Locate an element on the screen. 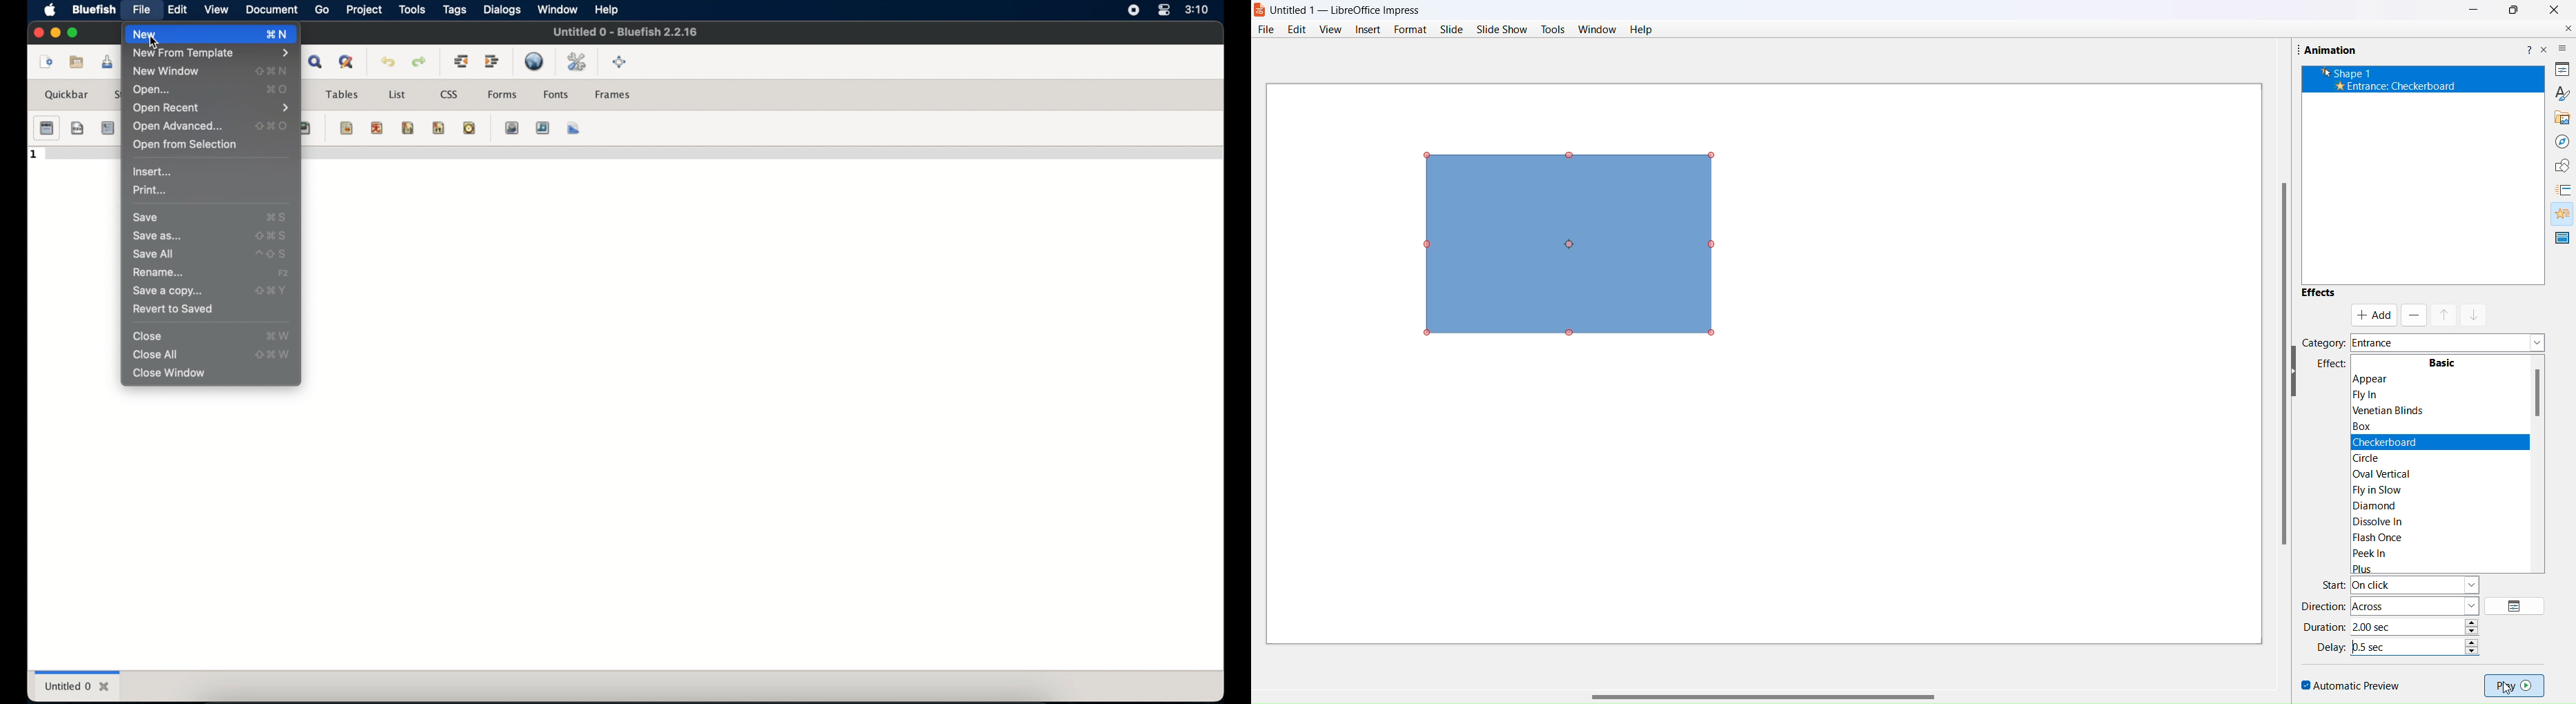  document is located at coordinates (271, 10).